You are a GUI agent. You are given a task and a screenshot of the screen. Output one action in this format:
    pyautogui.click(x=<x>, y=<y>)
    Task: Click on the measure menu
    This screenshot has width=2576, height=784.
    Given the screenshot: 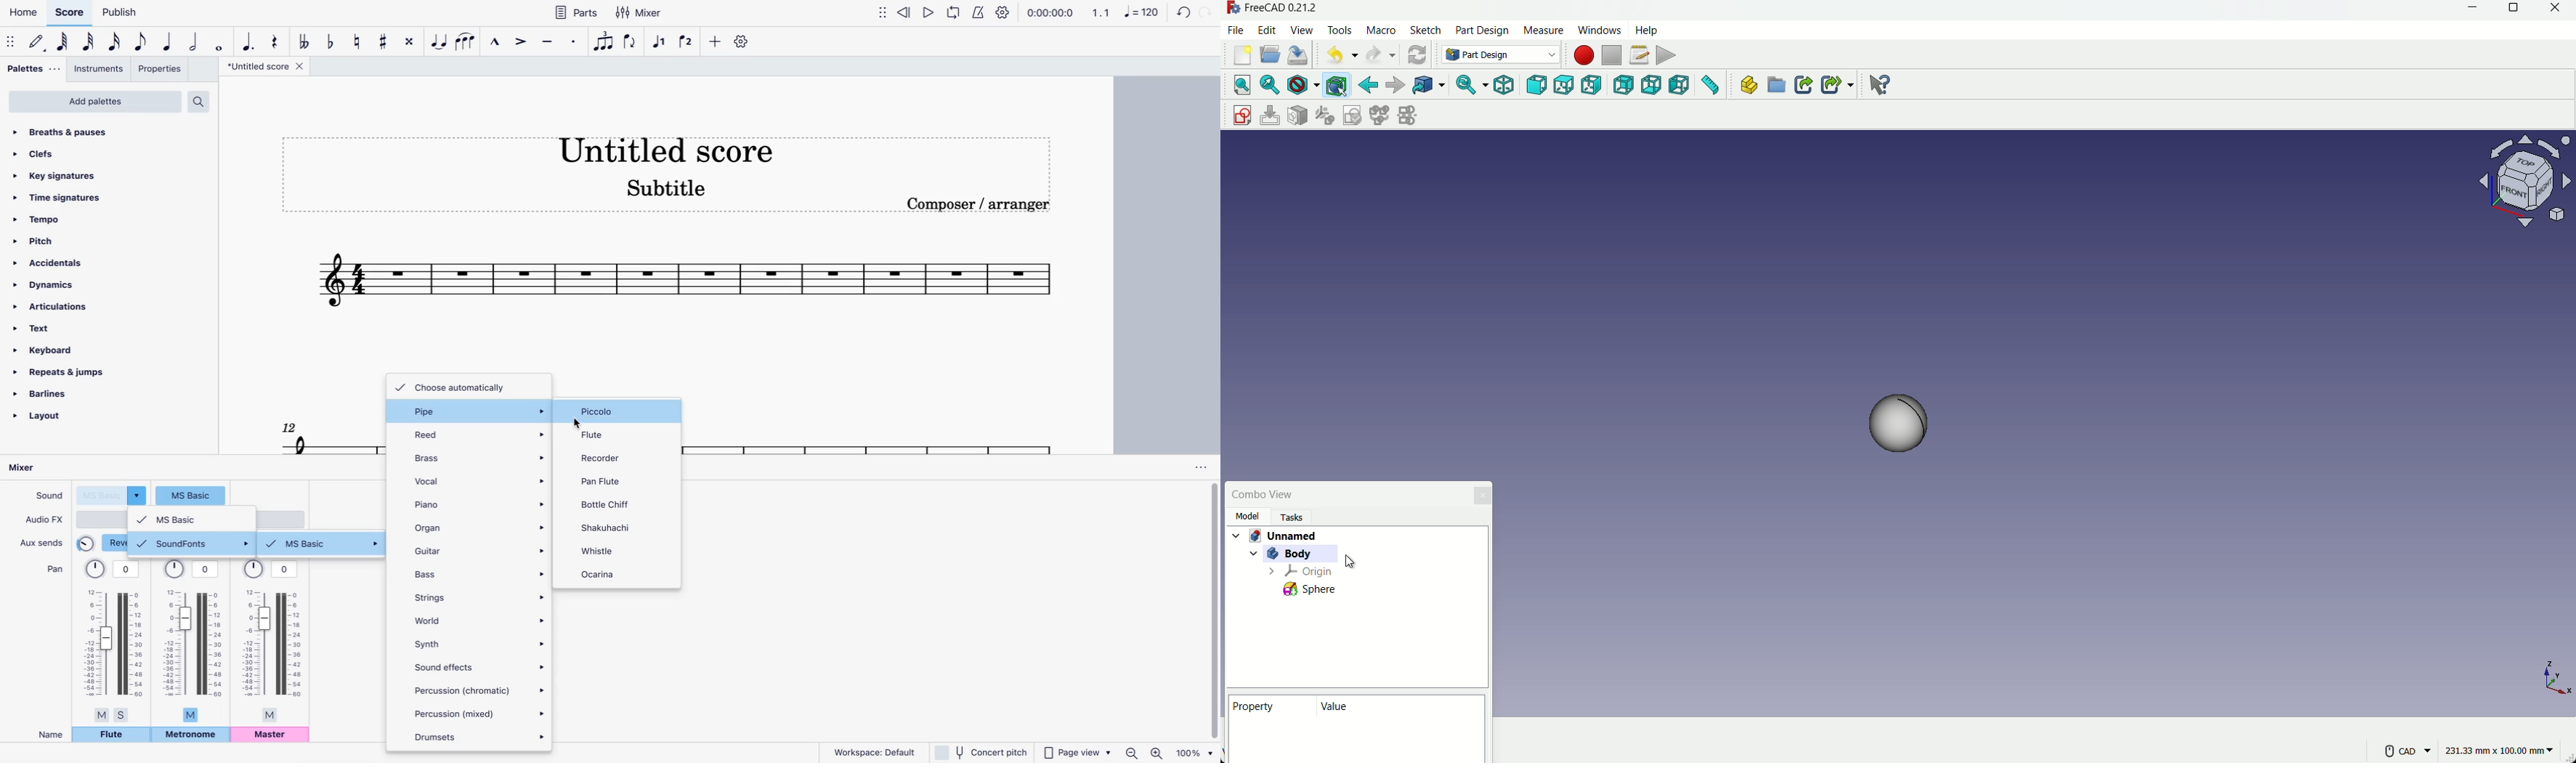 What is the action you would take?
    pyautogui.click(x=1544, y=31)
    